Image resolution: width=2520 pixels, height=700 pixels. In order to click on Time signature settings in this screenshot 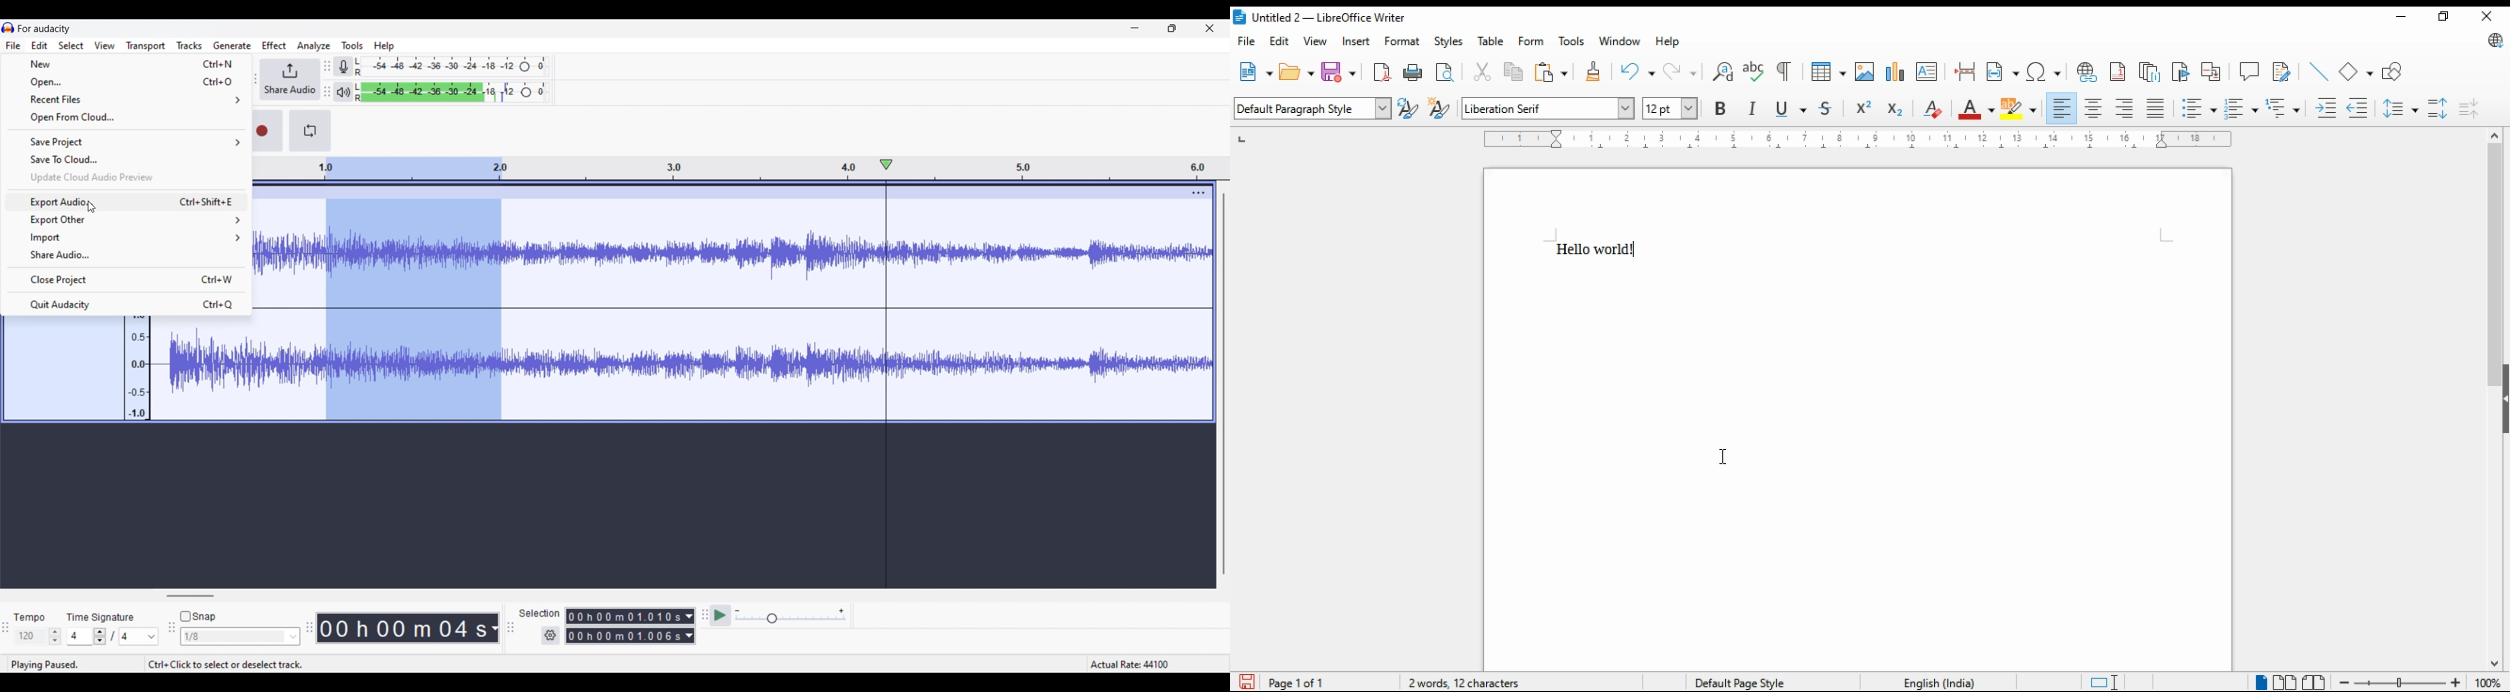, I will do `click(113, 636)`.